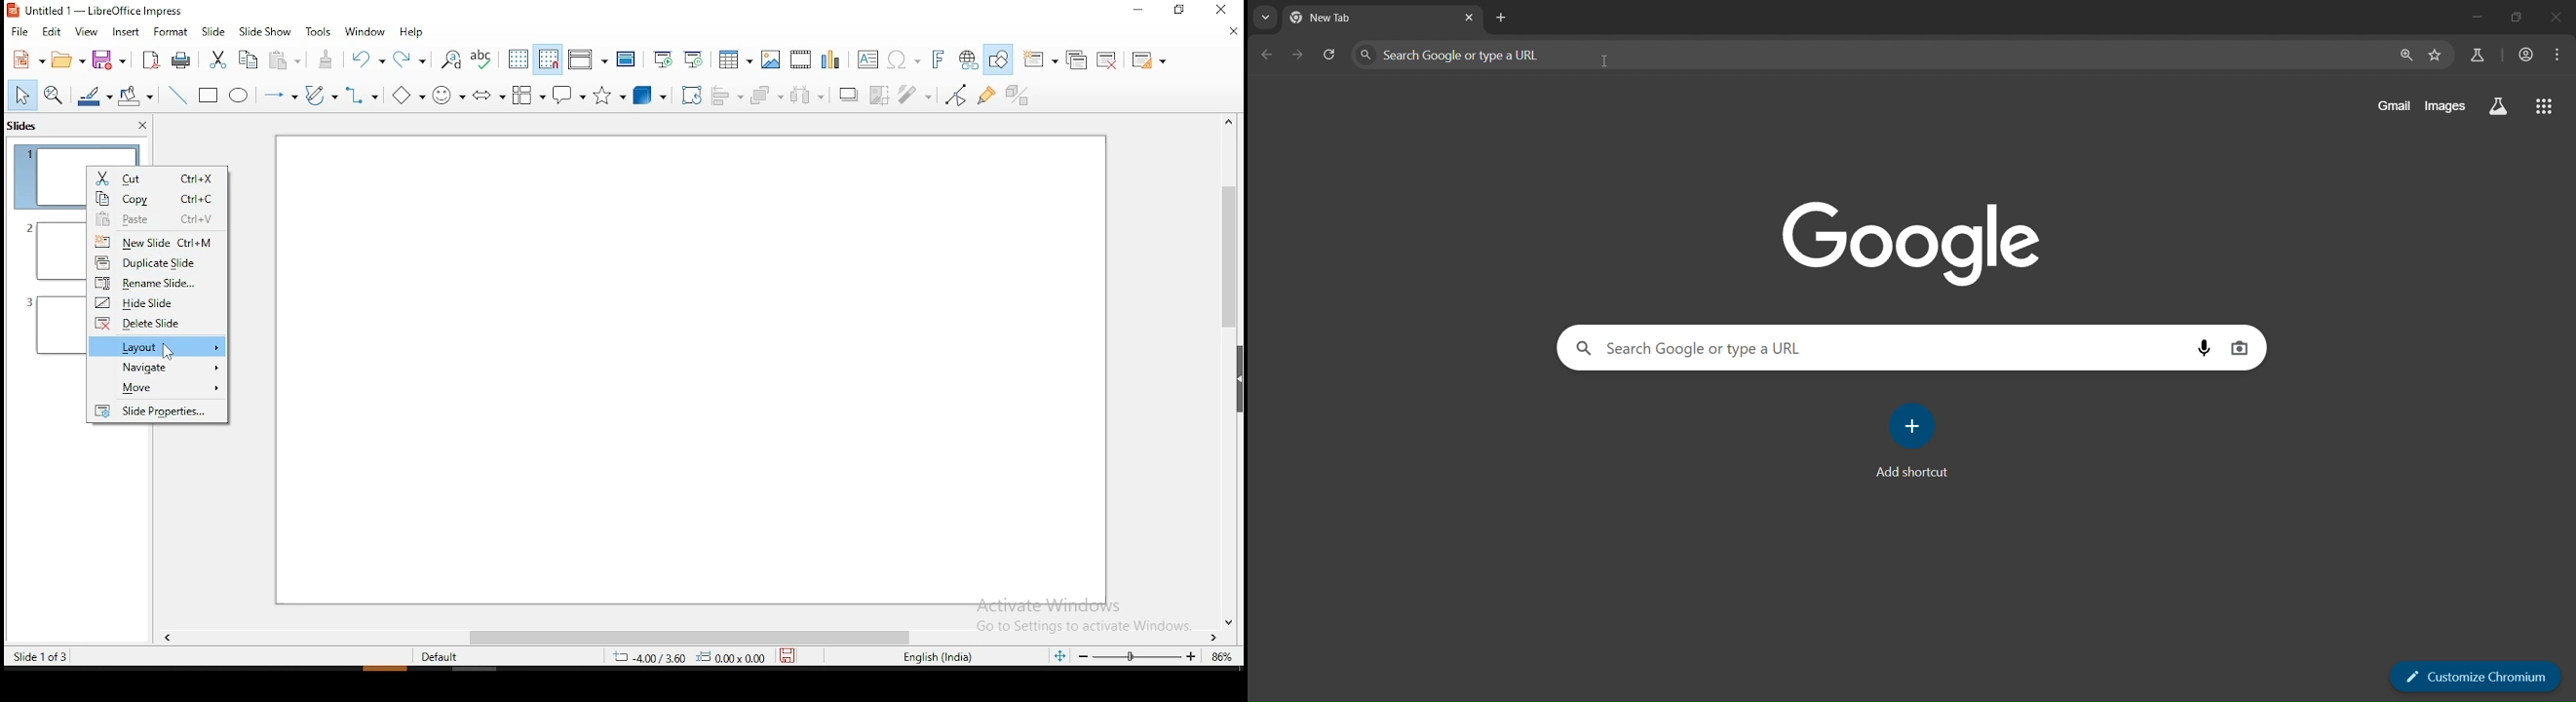 This screenshot has width=2576, height=728. I want to click on images, so click(2446, 106).